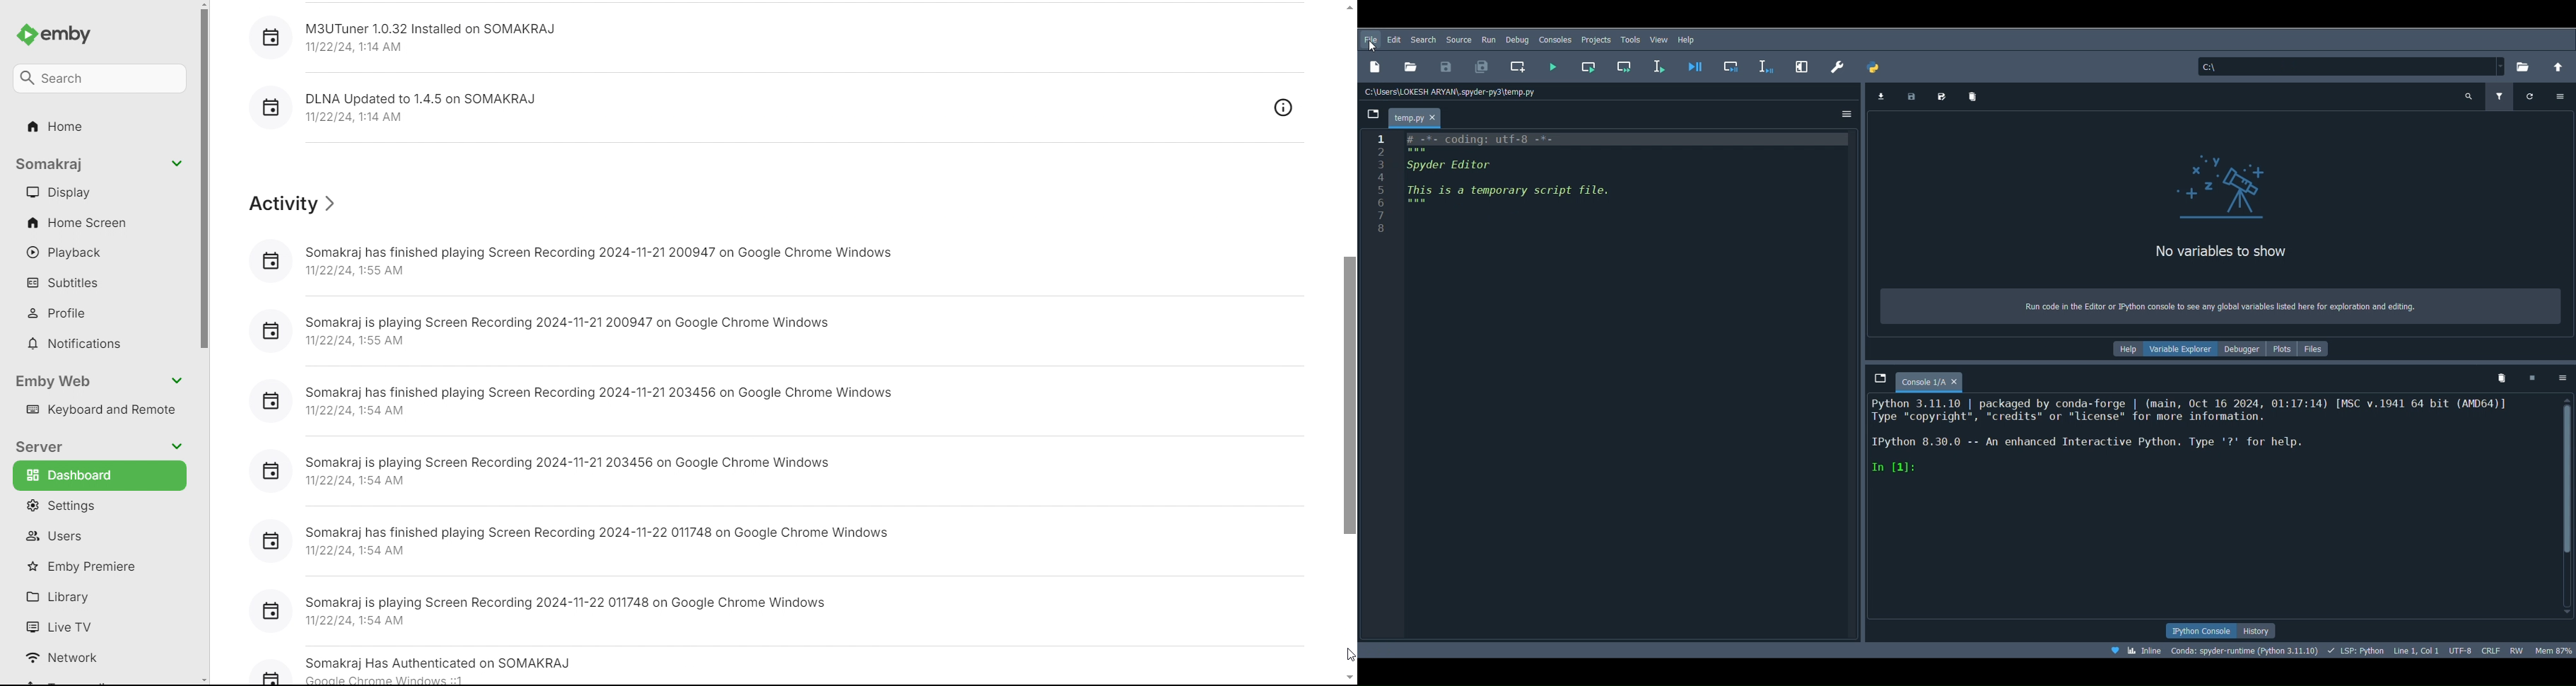 Image resolution: width=2576 pixels, height=700 pixels. Describe the element at coordinates (1457, 90) in the screenshot. I see `File path` at that location.